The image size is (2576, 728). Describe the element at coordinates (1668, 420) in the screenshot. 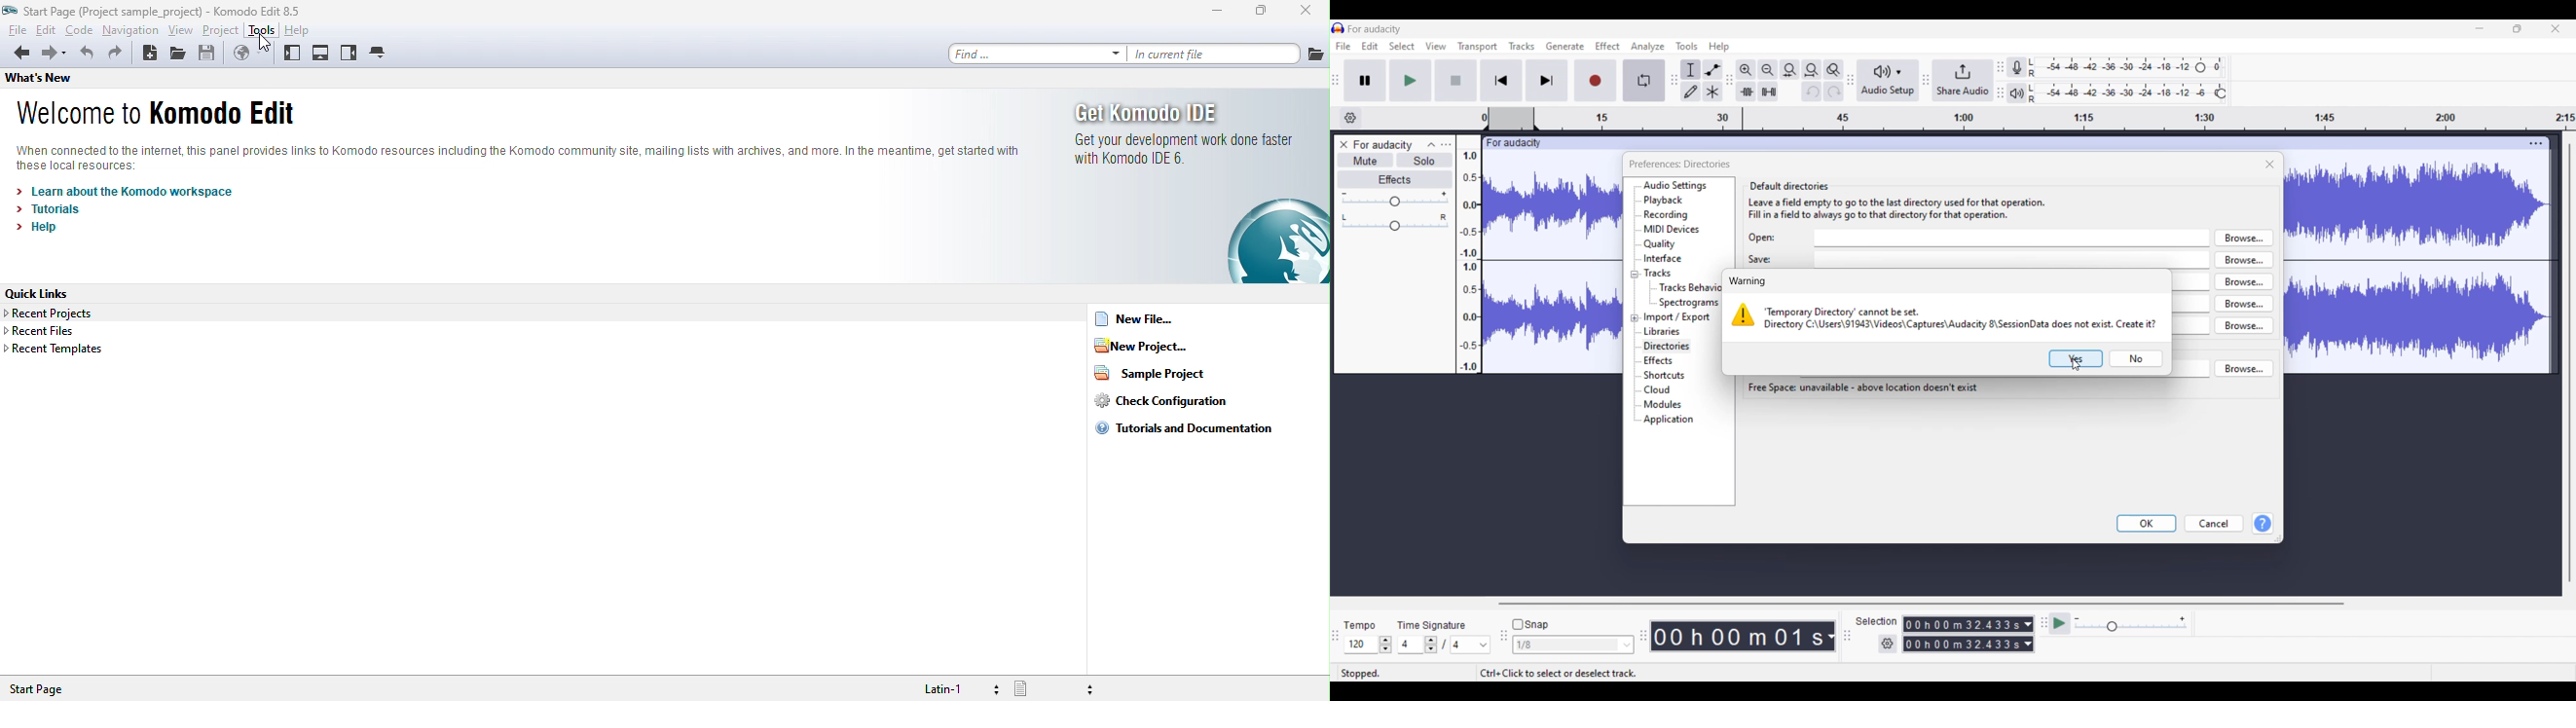

I see `Application` at that location.